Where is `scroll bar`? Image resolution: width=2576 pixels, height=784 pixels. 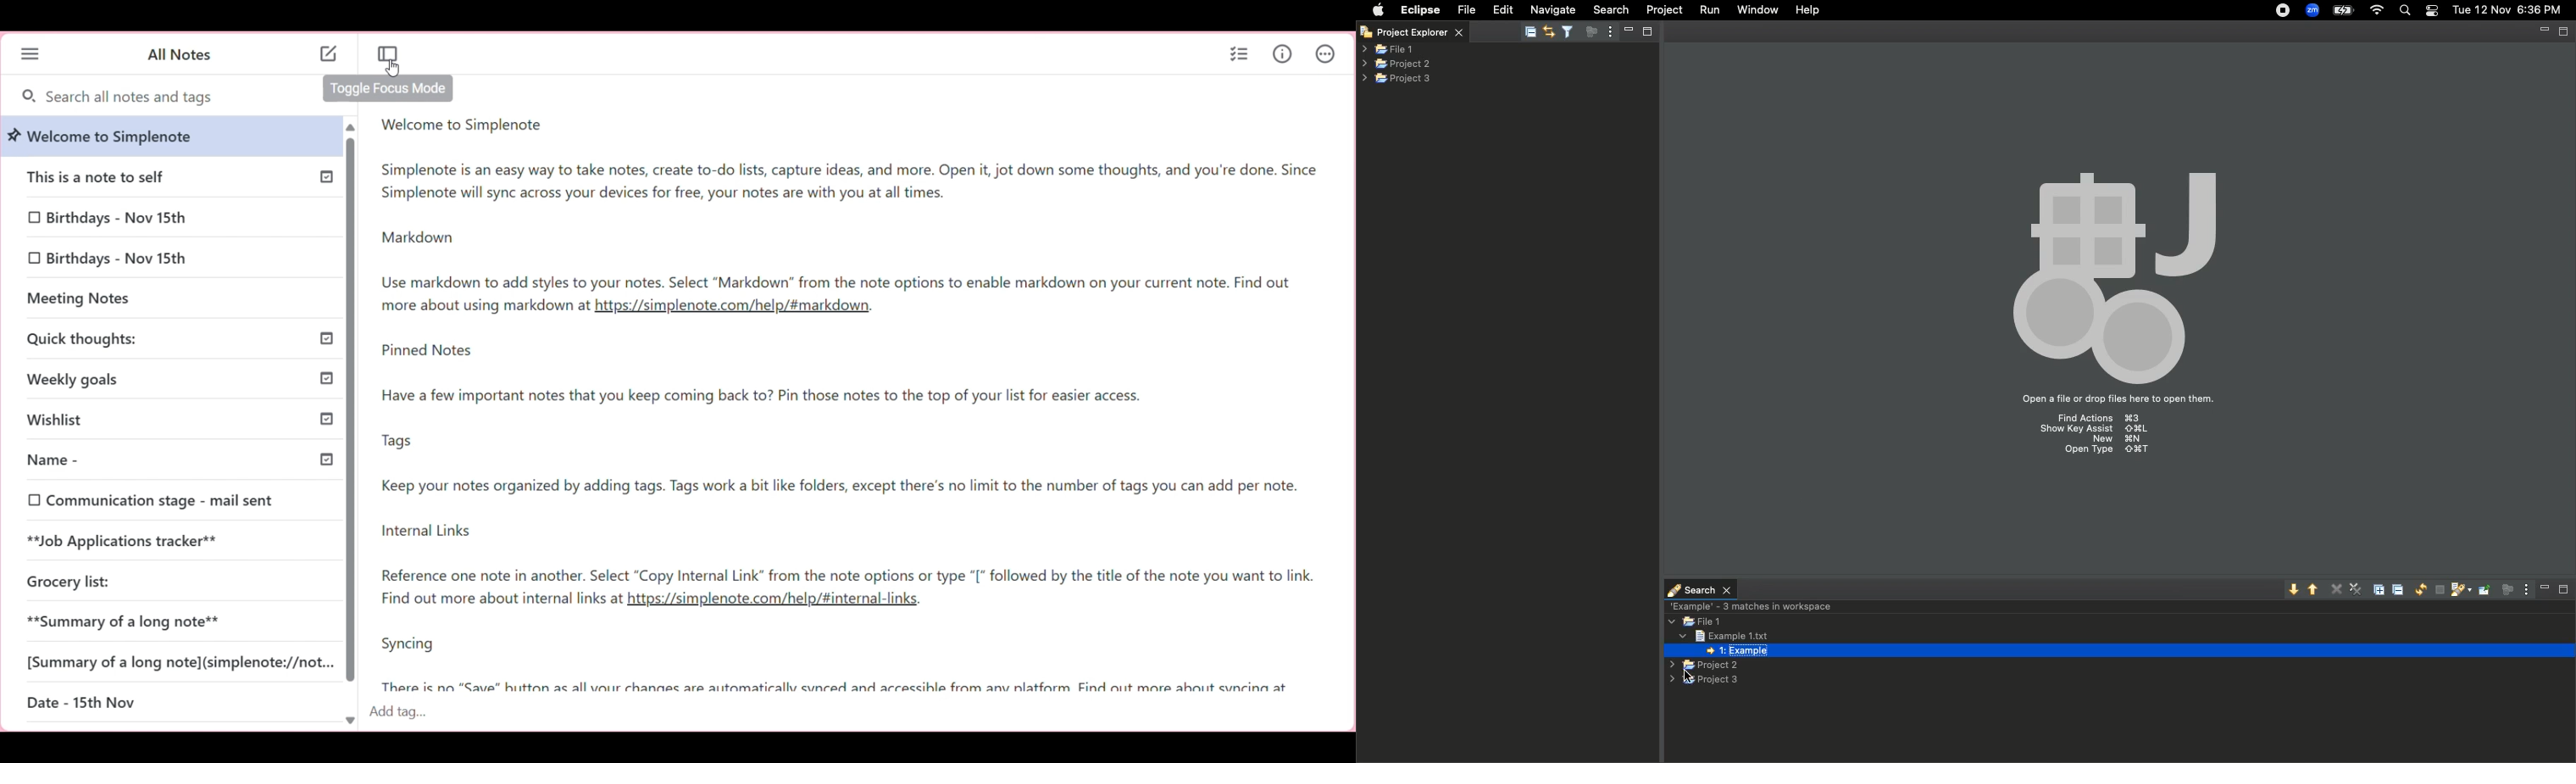
scroll bar is located at coordinates (351, 415).